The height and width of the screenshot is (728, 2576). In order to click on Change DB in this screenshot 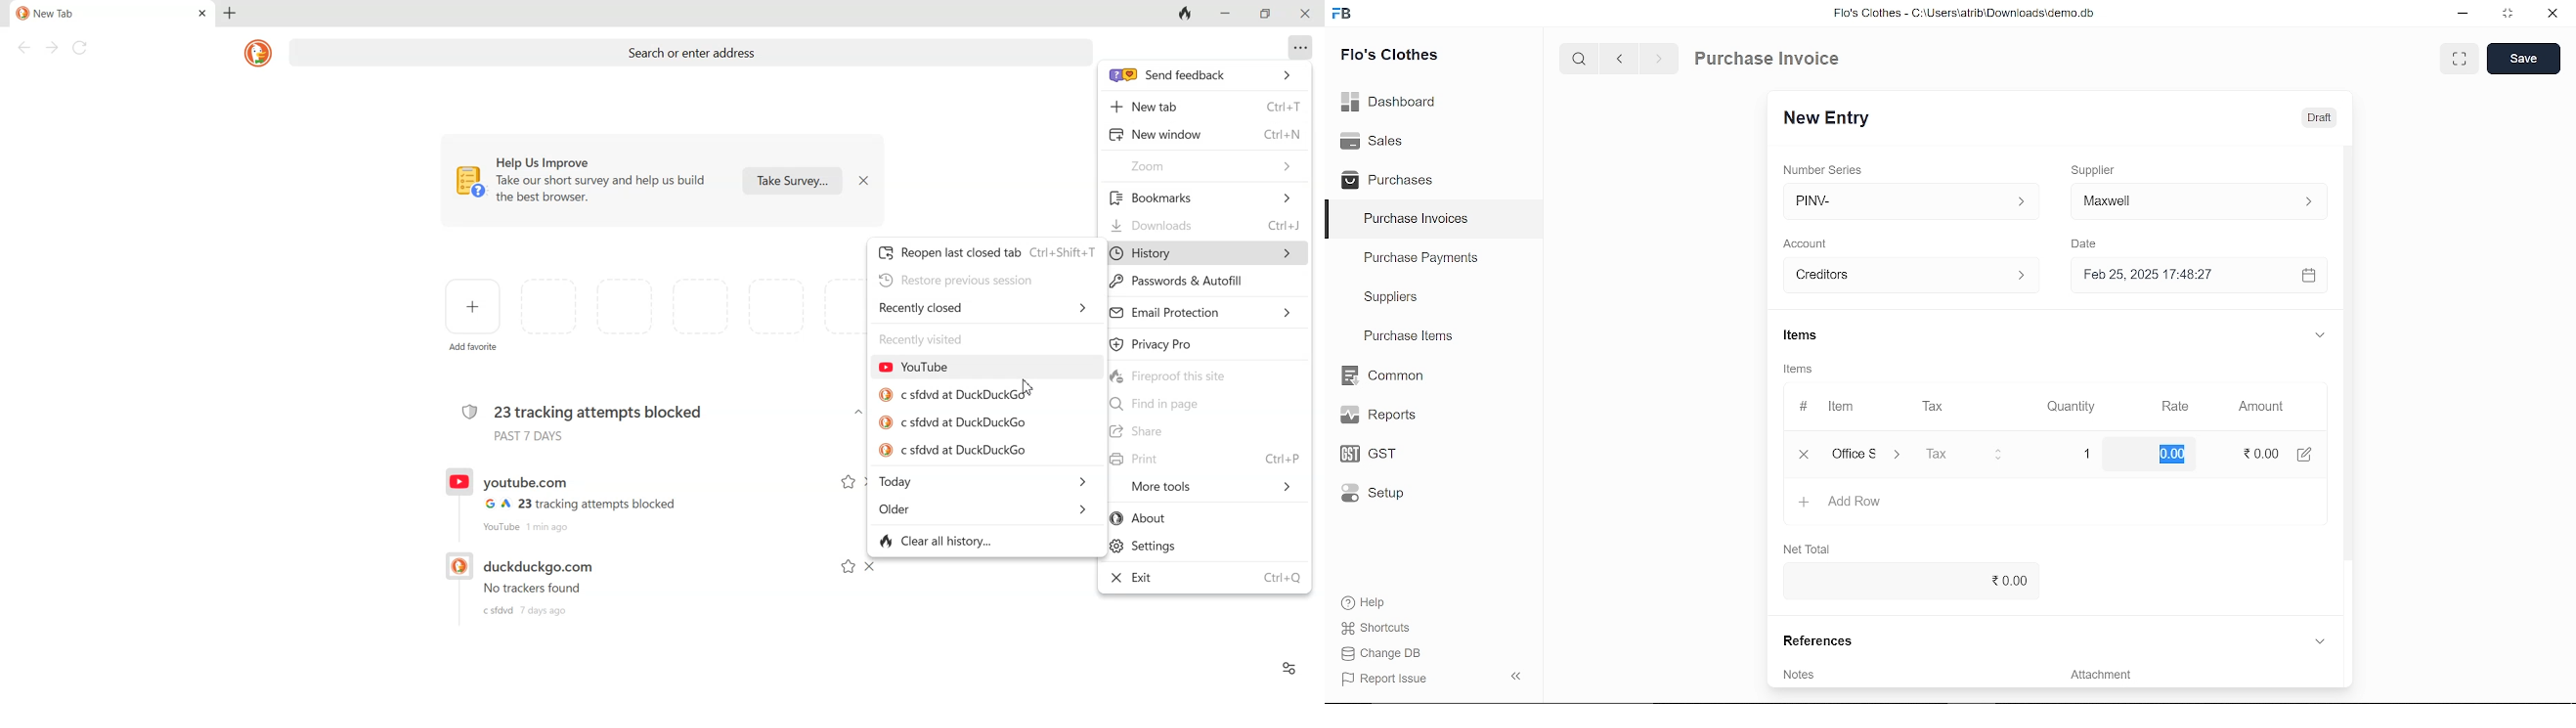, I will do `click(1381, 655)`.